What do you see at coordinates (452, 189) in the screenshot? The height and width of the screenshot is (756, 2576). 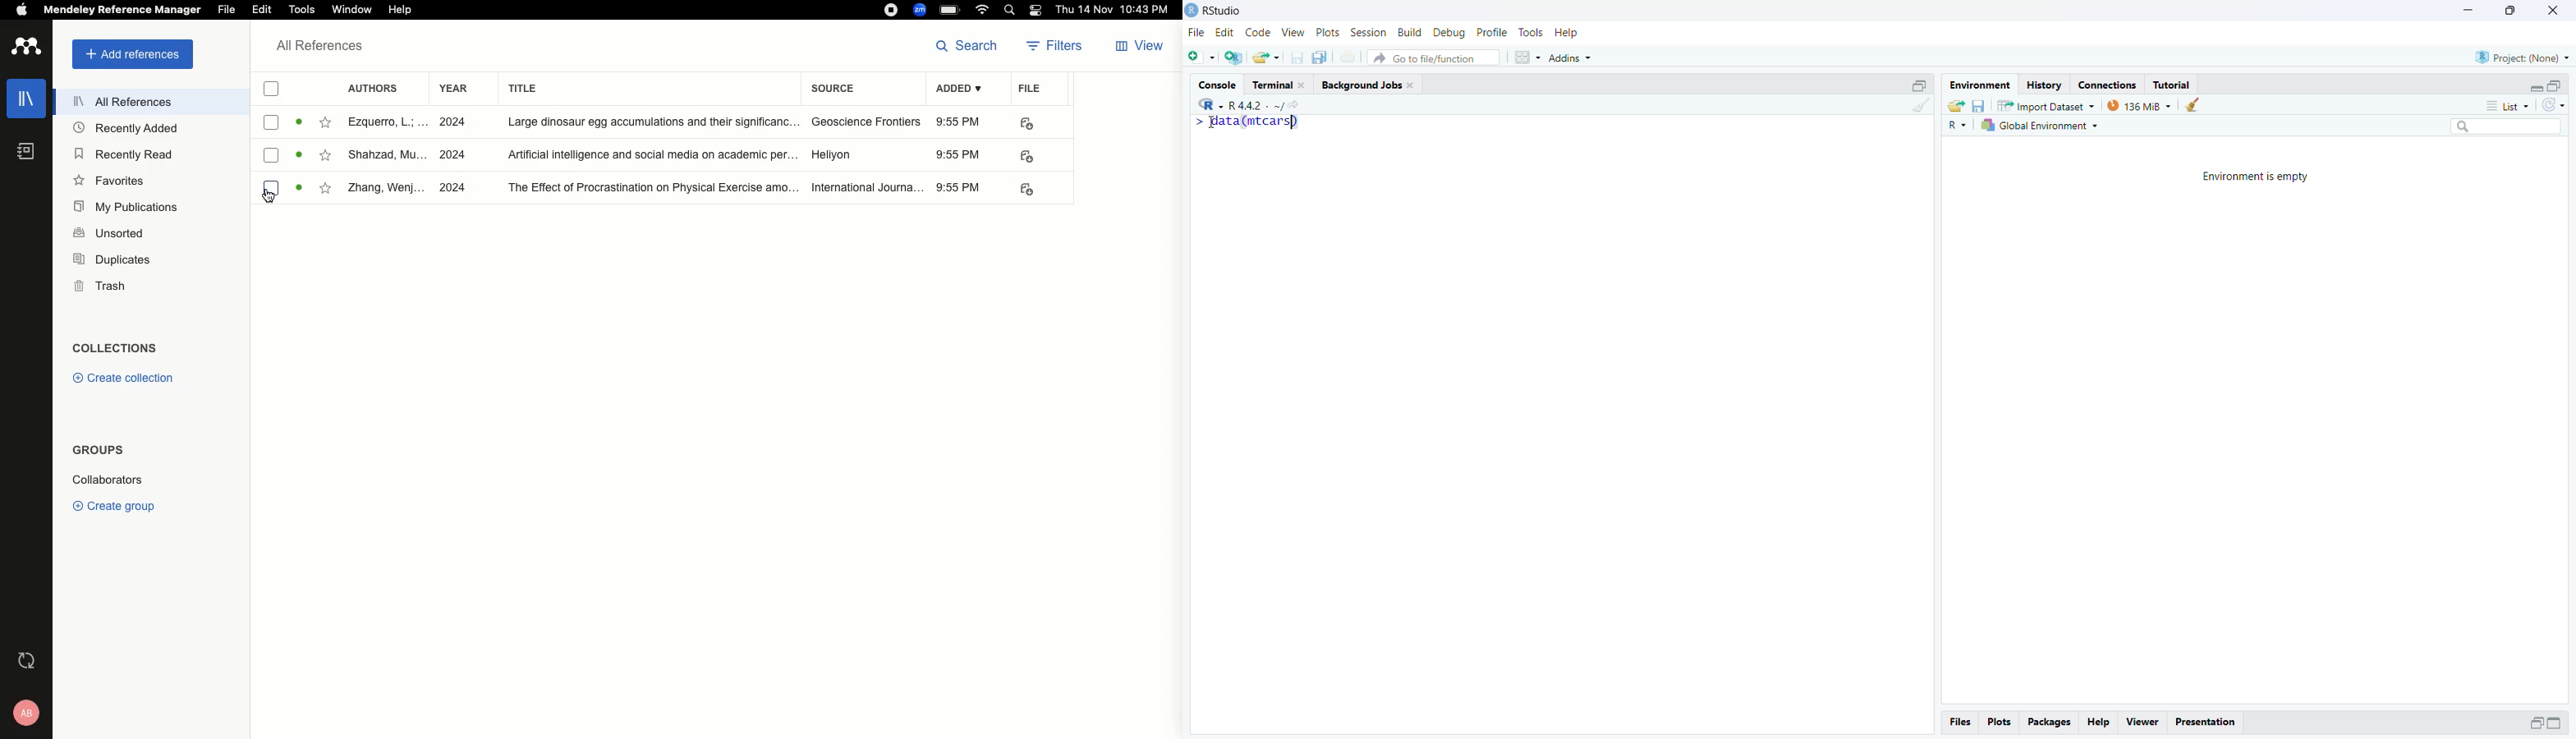 I see `2024` at bounding box center [452, 189].